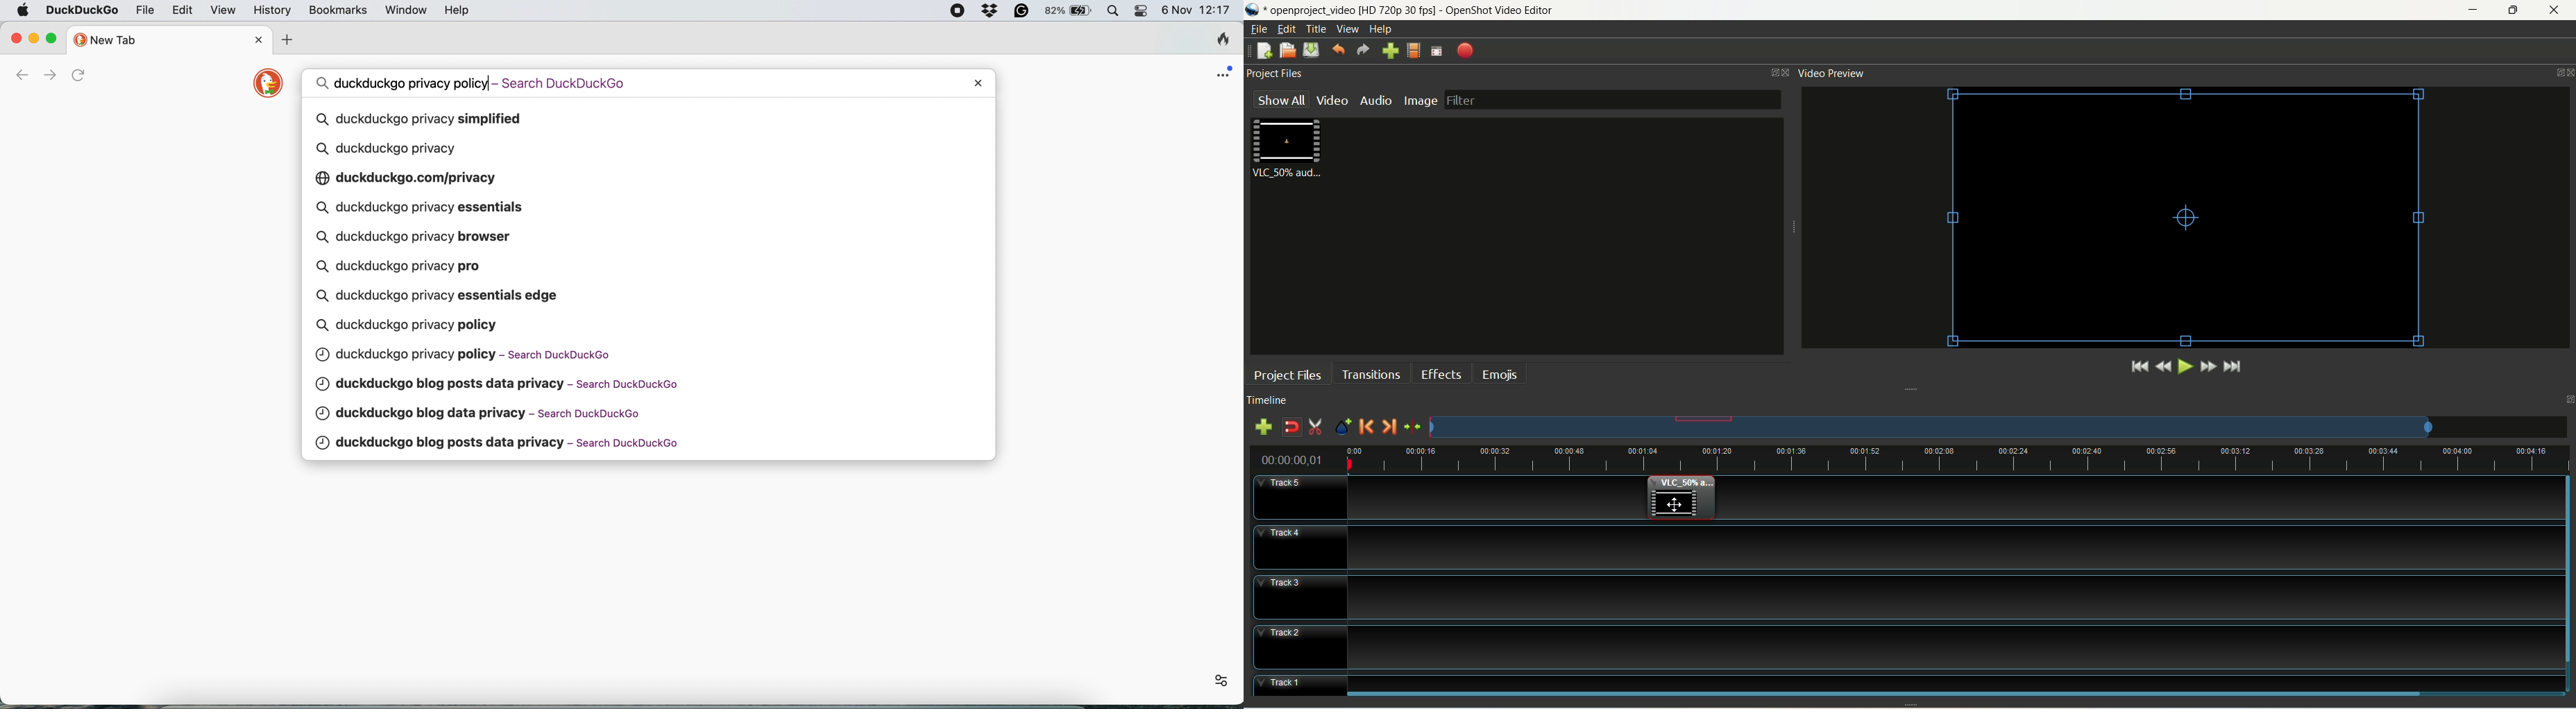 The width and height of the screenshot is (2576, 728). I want to click on time, so click(1299, 457).